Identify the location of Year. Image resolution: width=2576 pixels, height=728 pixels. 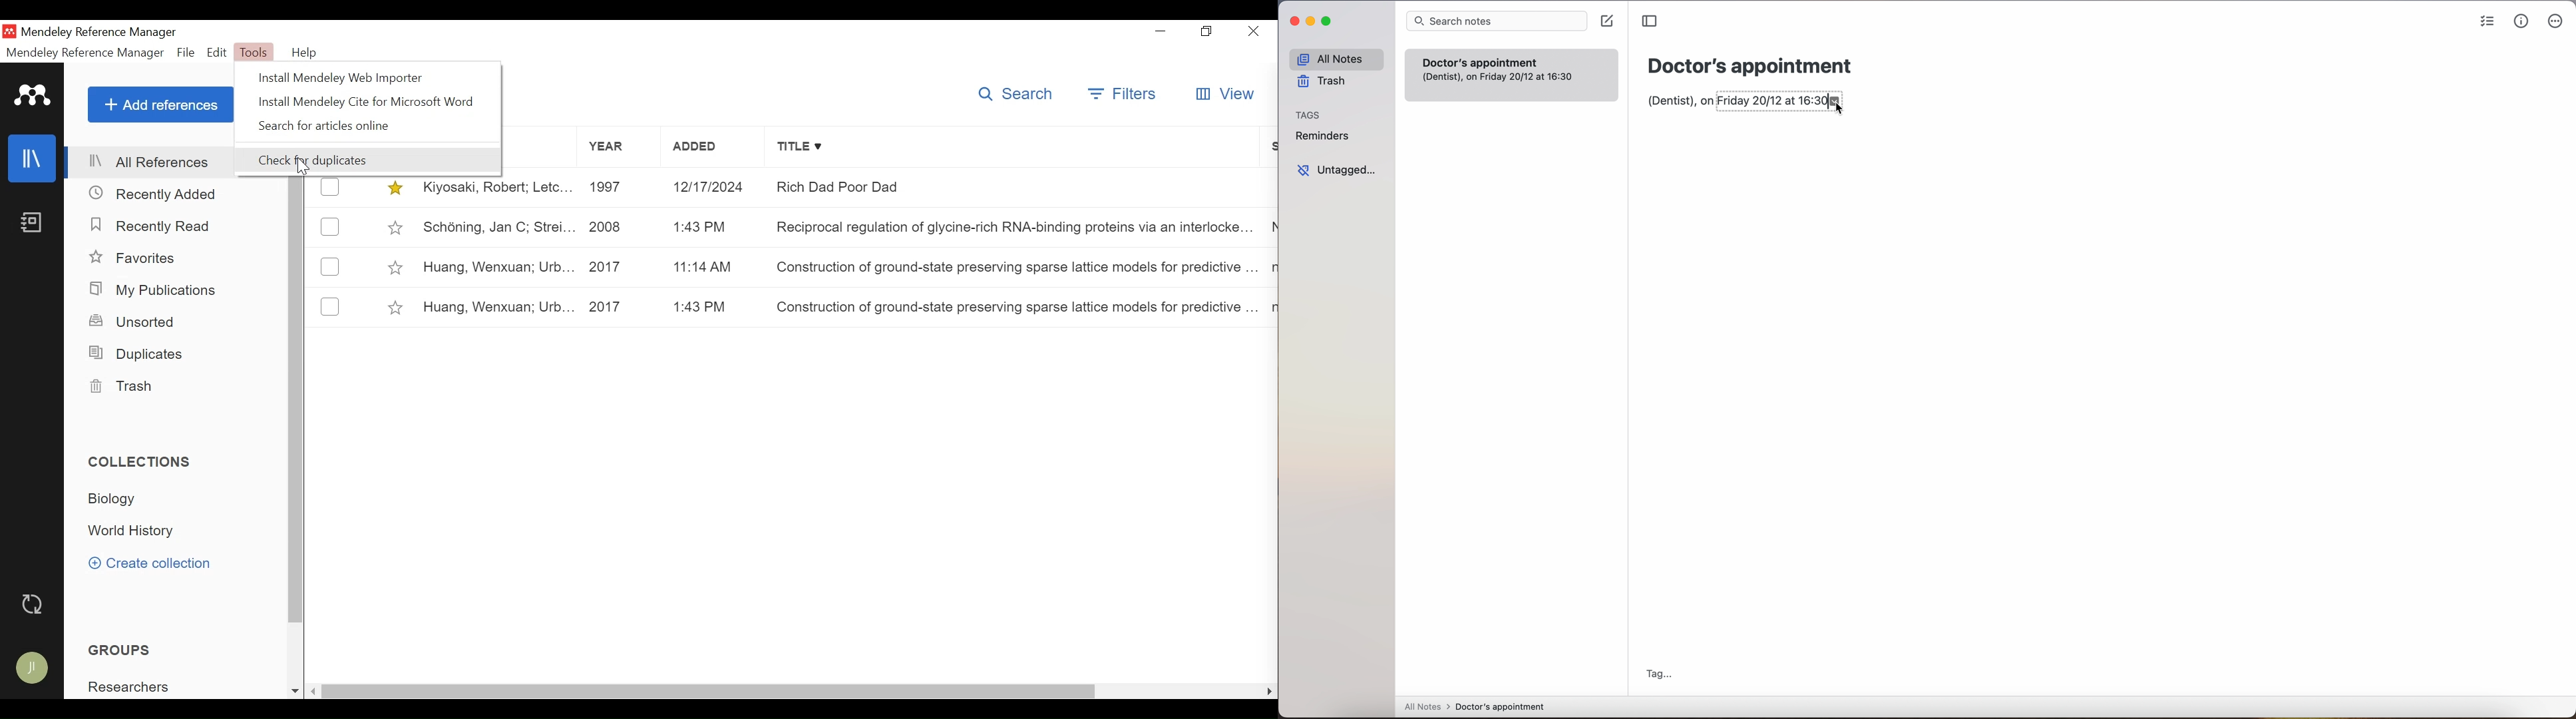
(620, 146).